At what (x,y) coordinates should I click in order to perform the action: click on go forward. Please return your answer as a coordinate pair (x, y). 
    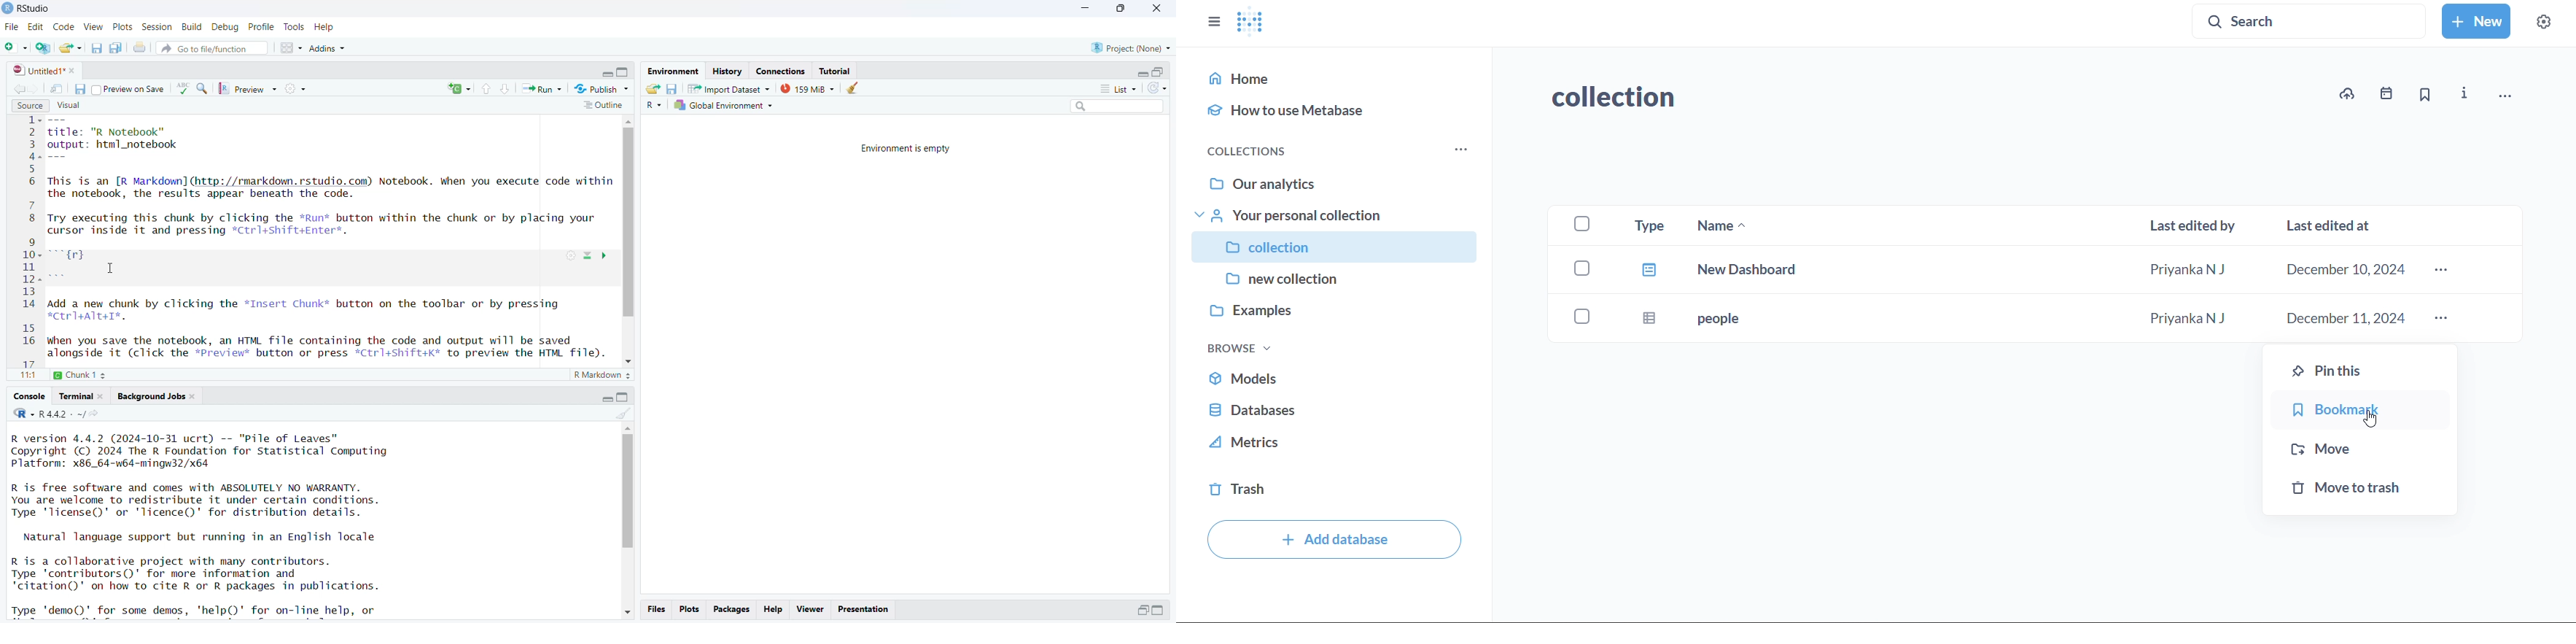
    Looking at the image, I should click on (36, 88).